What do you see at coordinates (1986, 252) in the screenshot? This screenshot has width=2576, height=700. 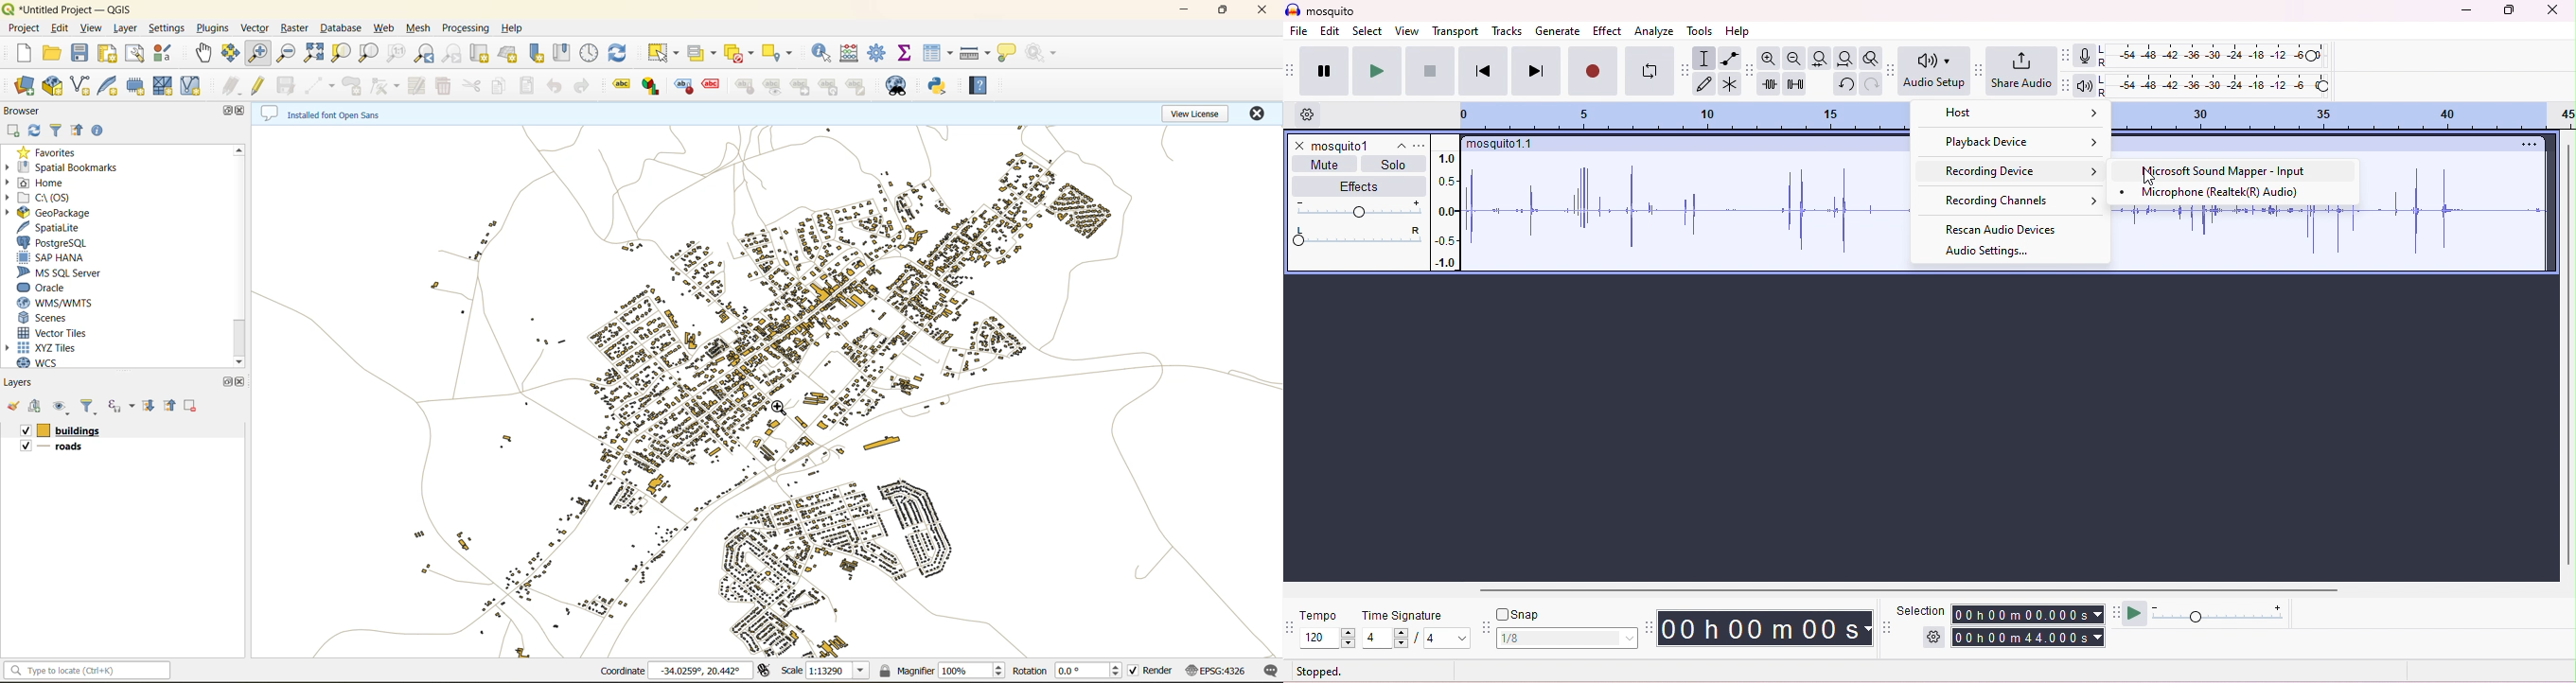 I see `audio settings` at bounding box center [1986, 252].